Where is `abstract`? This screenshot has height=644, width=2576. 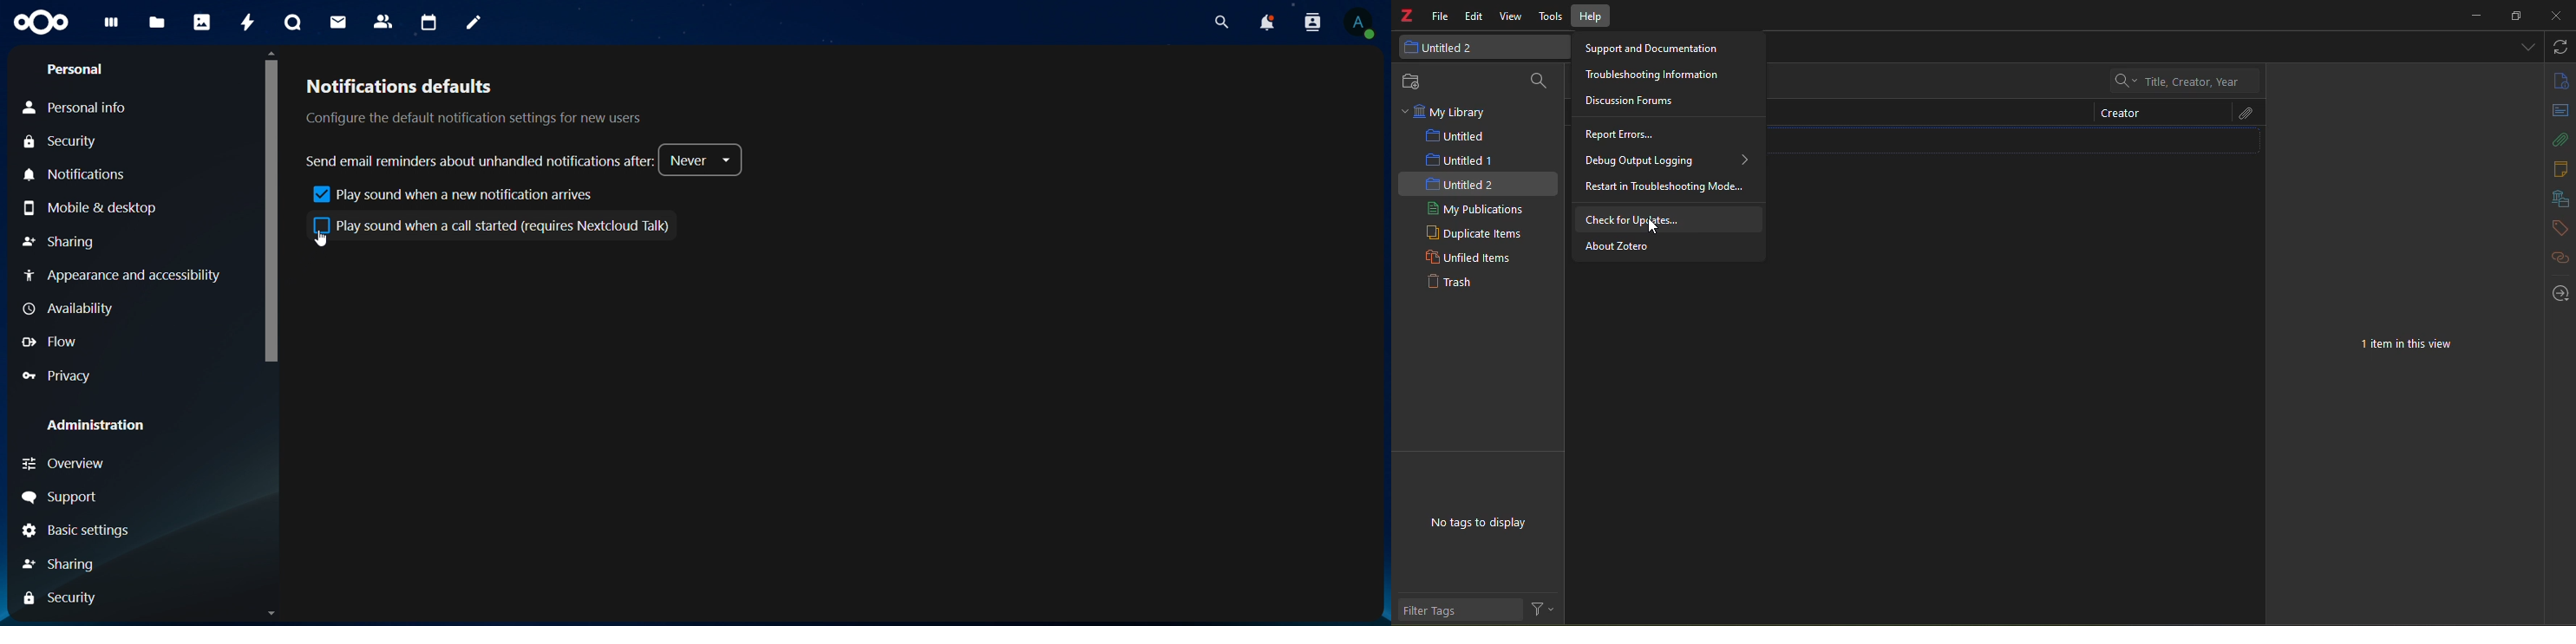 abstract is located at coordinates (2561, 110).